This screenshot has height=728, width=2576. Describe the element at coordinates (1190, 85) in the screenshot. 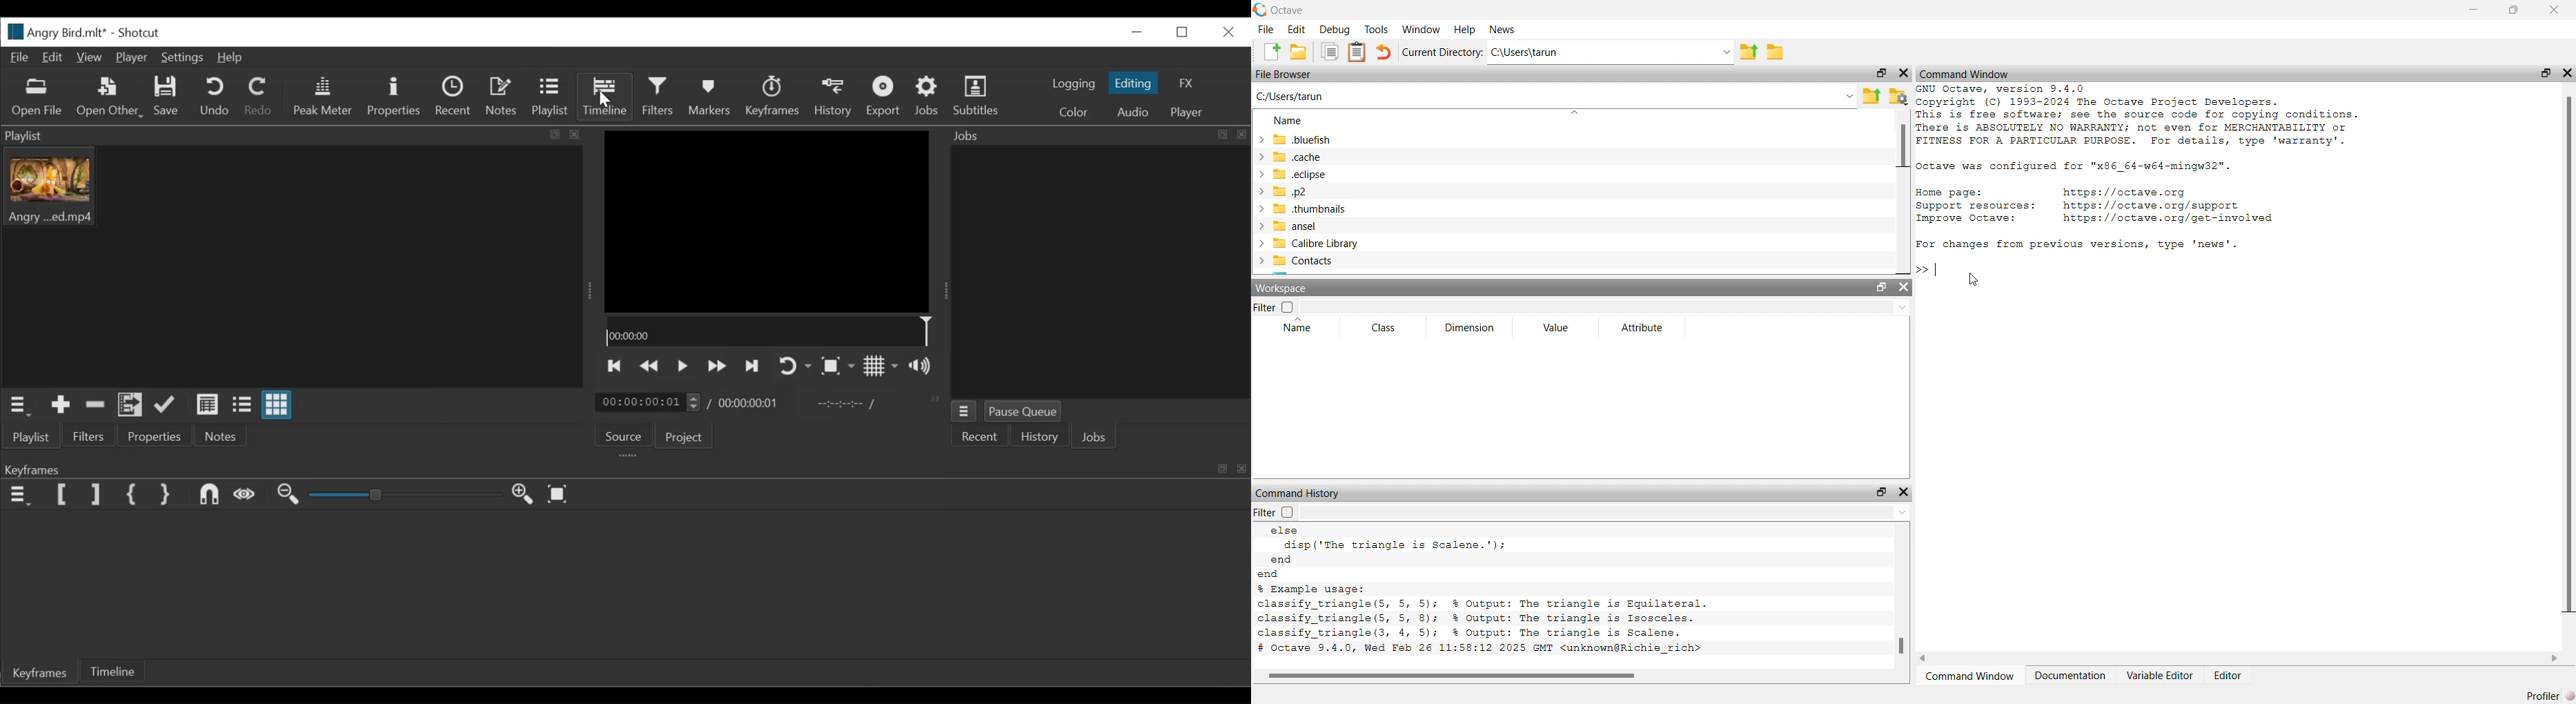

I see `FX` at that location.